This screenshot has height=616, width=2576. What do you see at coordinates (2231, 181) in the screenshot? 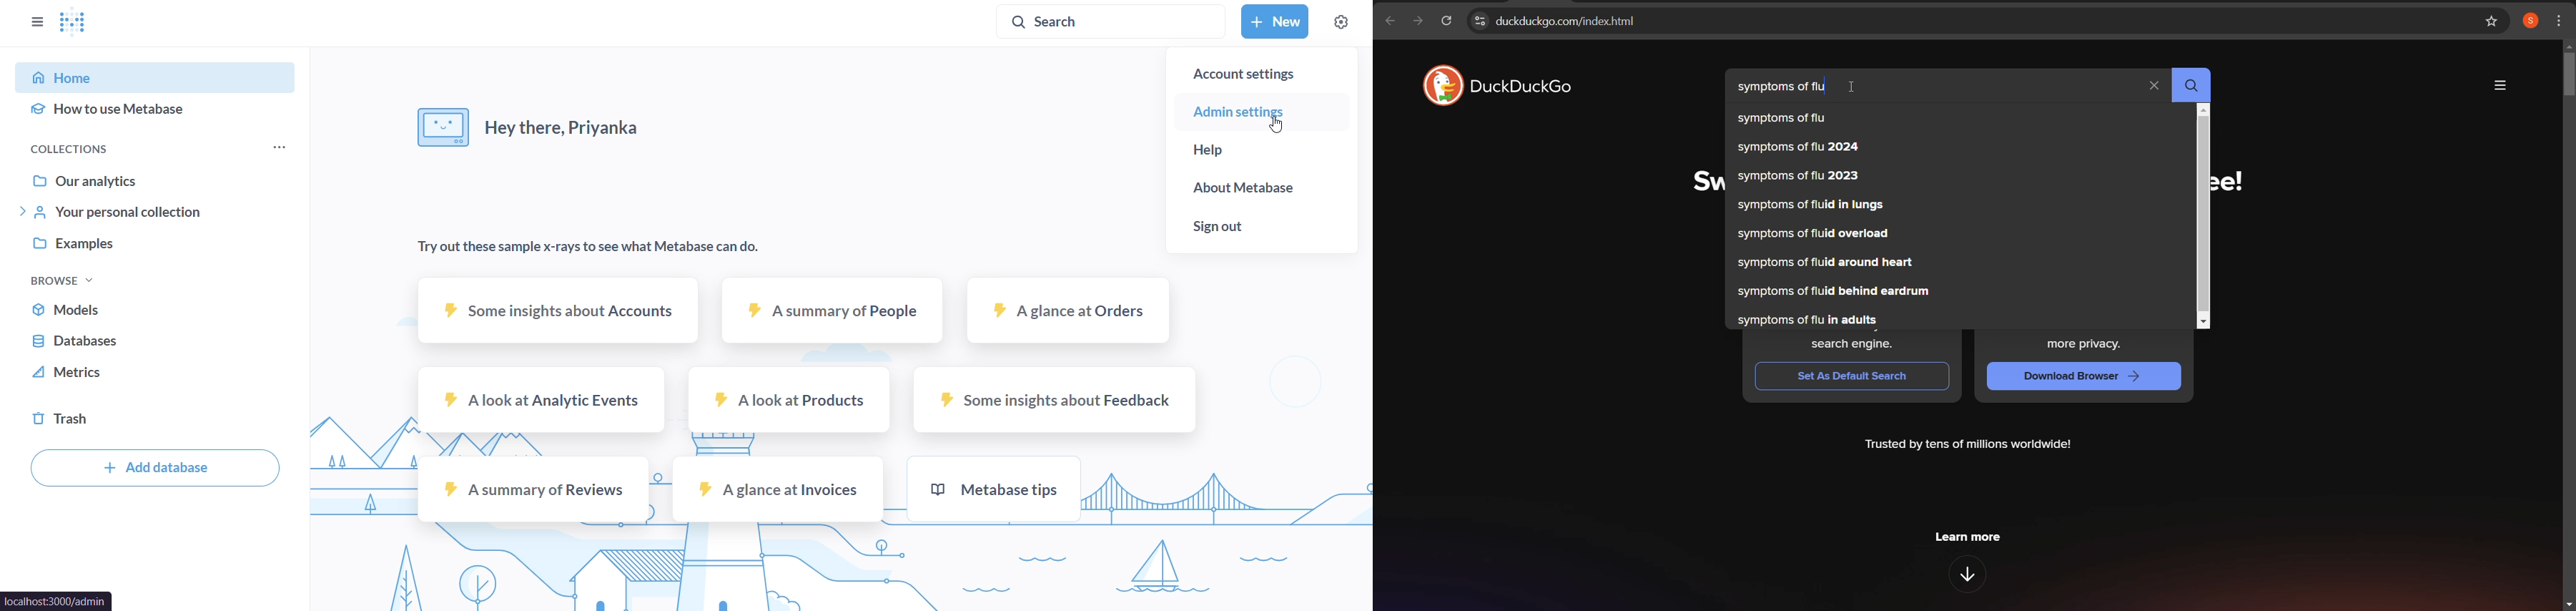
I see `ee!` at bounding box center [2231, 181].